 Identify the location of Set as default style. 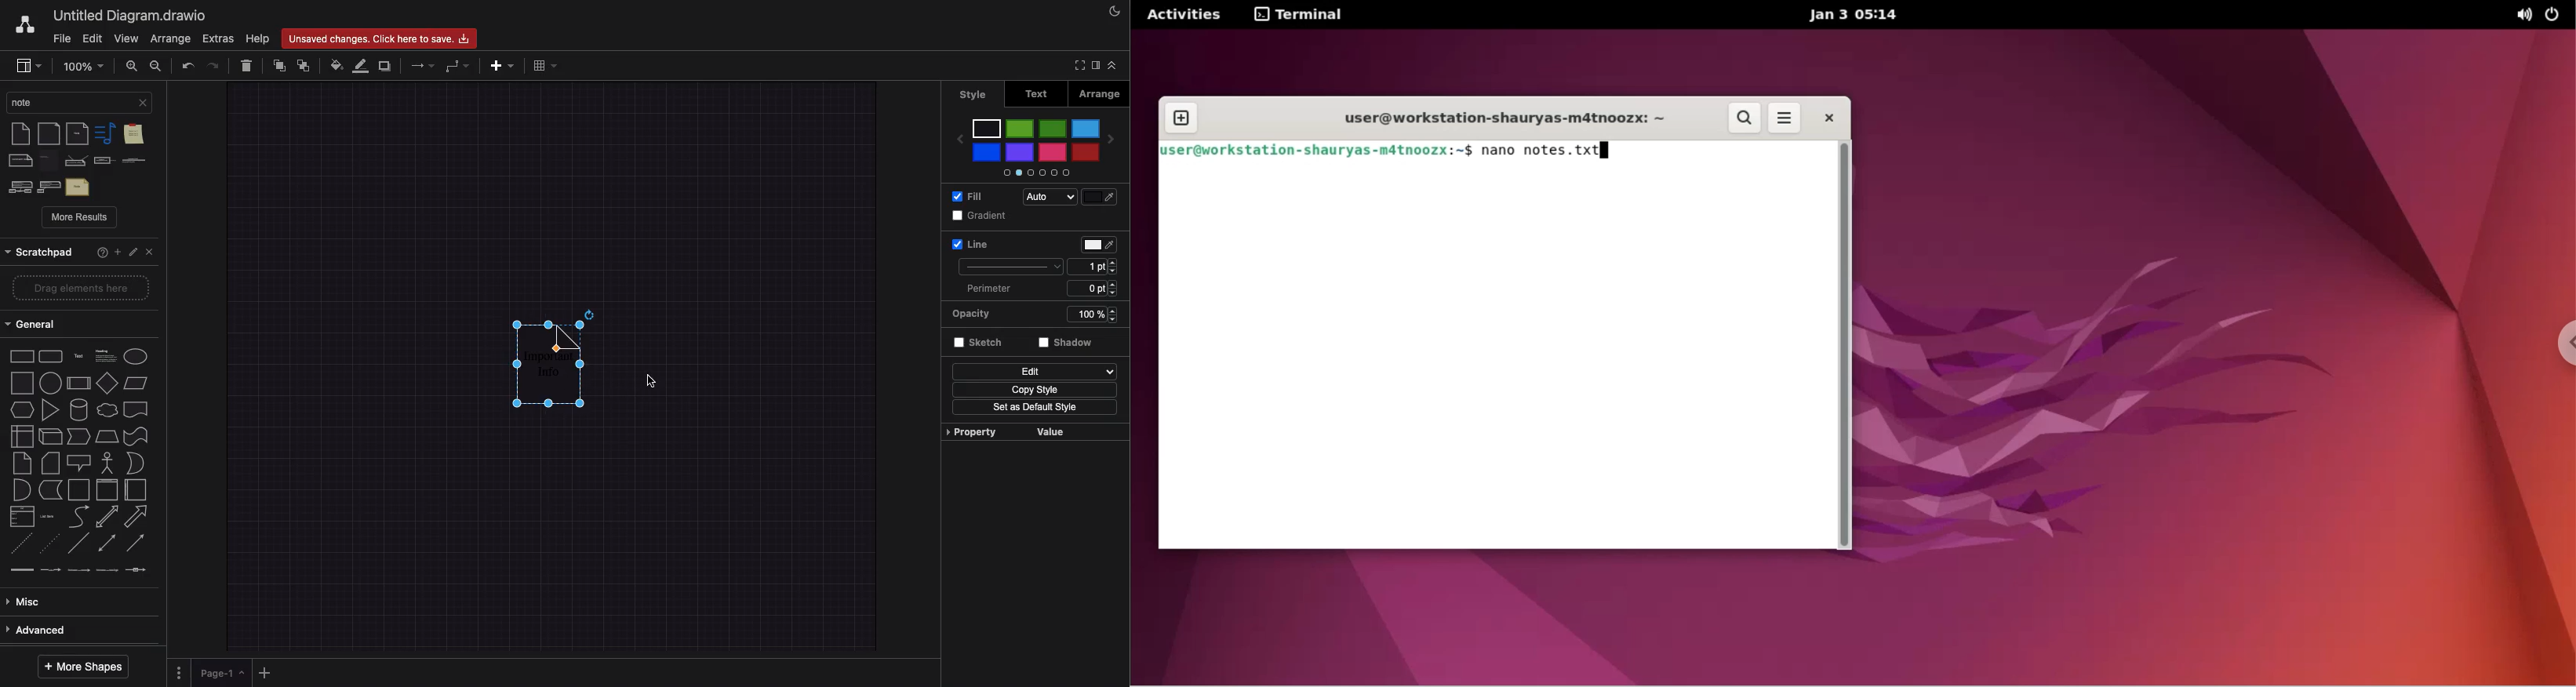
(1035, 409).